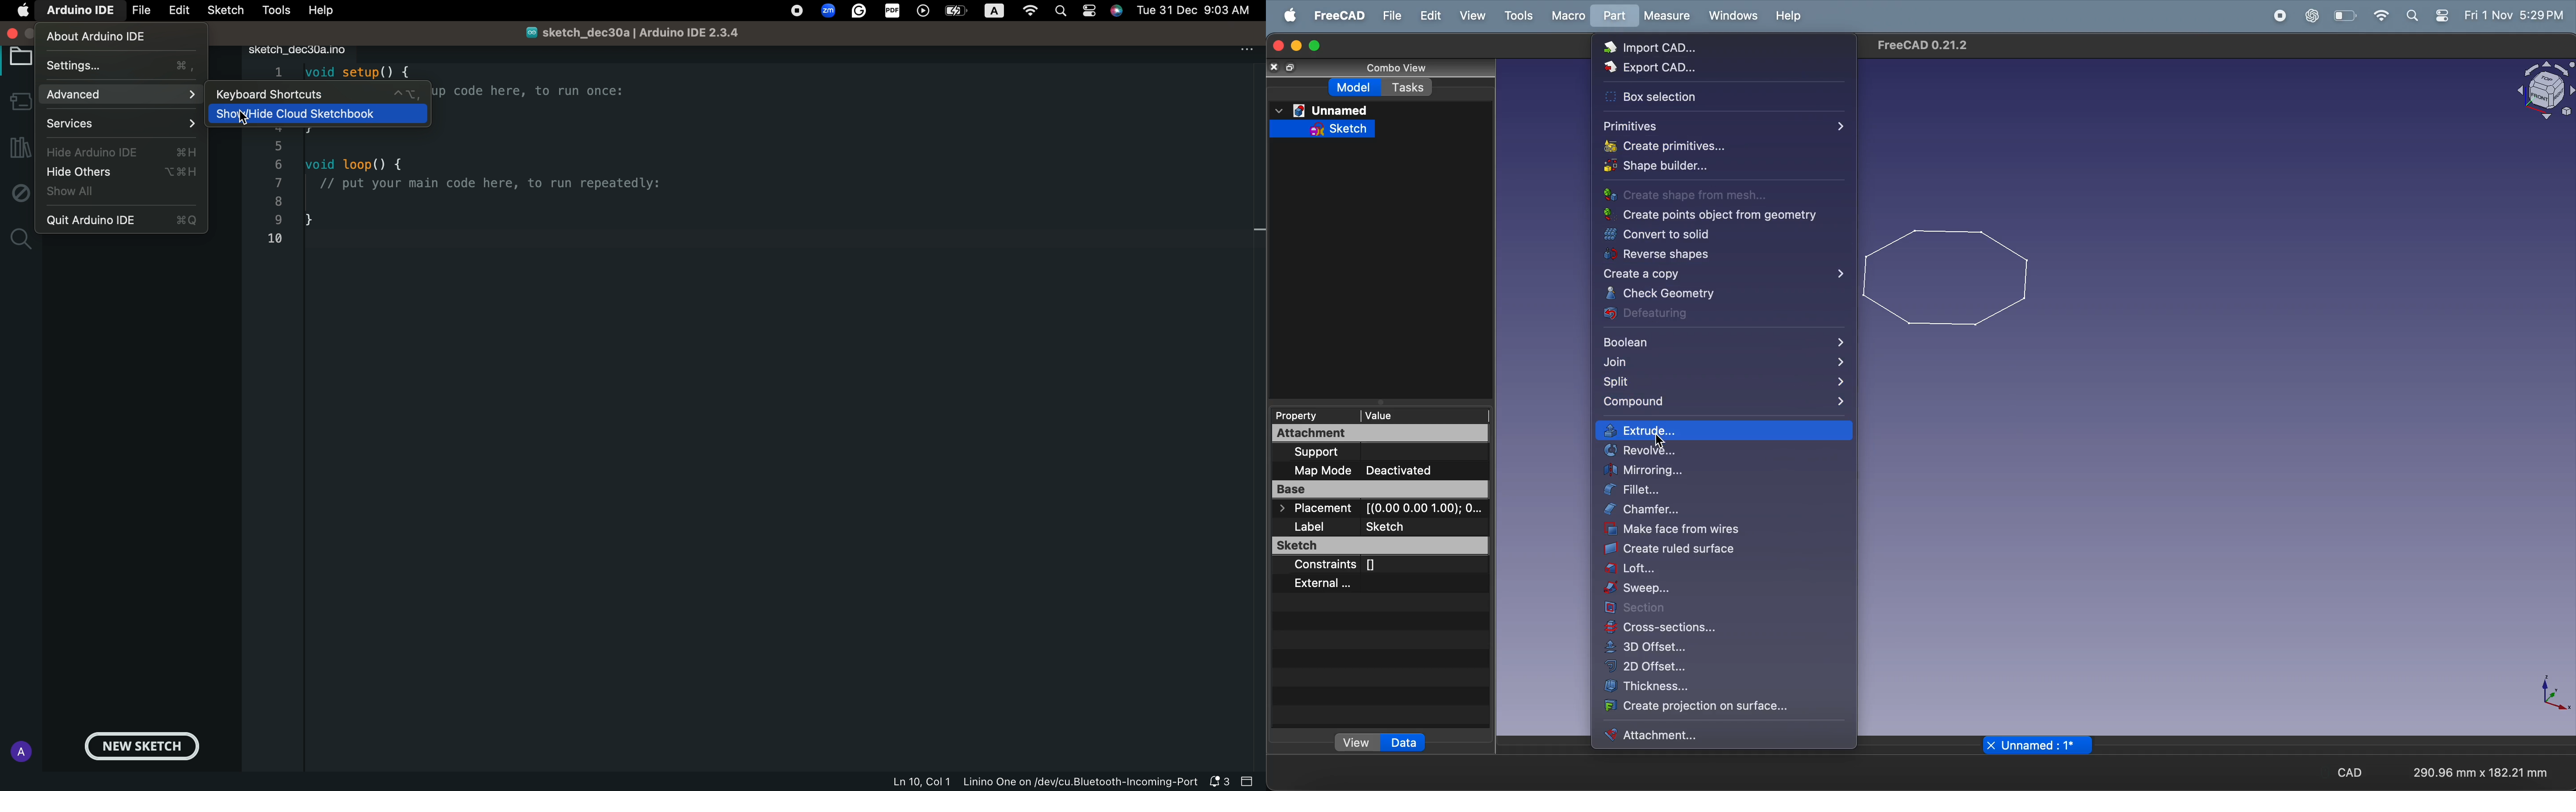 The height and width of the screenshot is (812, 2576). Describe the element at coordinates (1351, 87) in the screenshot. I see `model` at that location.